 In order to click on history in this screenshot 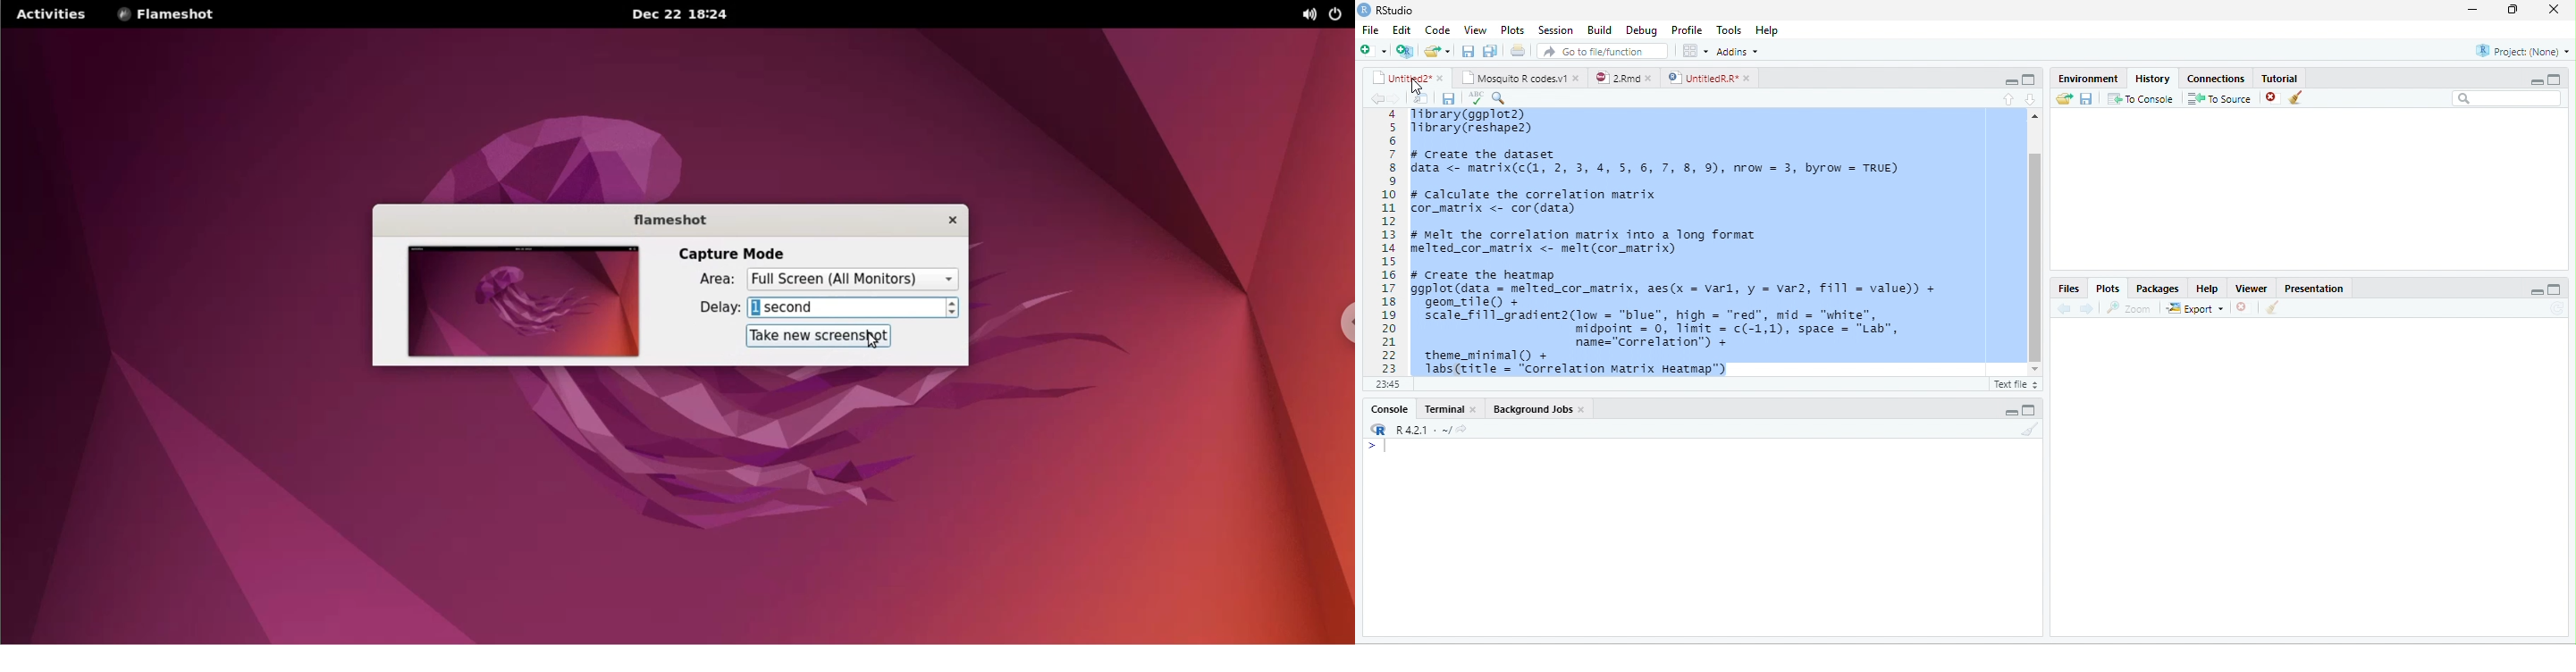, I will do `click(2151, 77)`.